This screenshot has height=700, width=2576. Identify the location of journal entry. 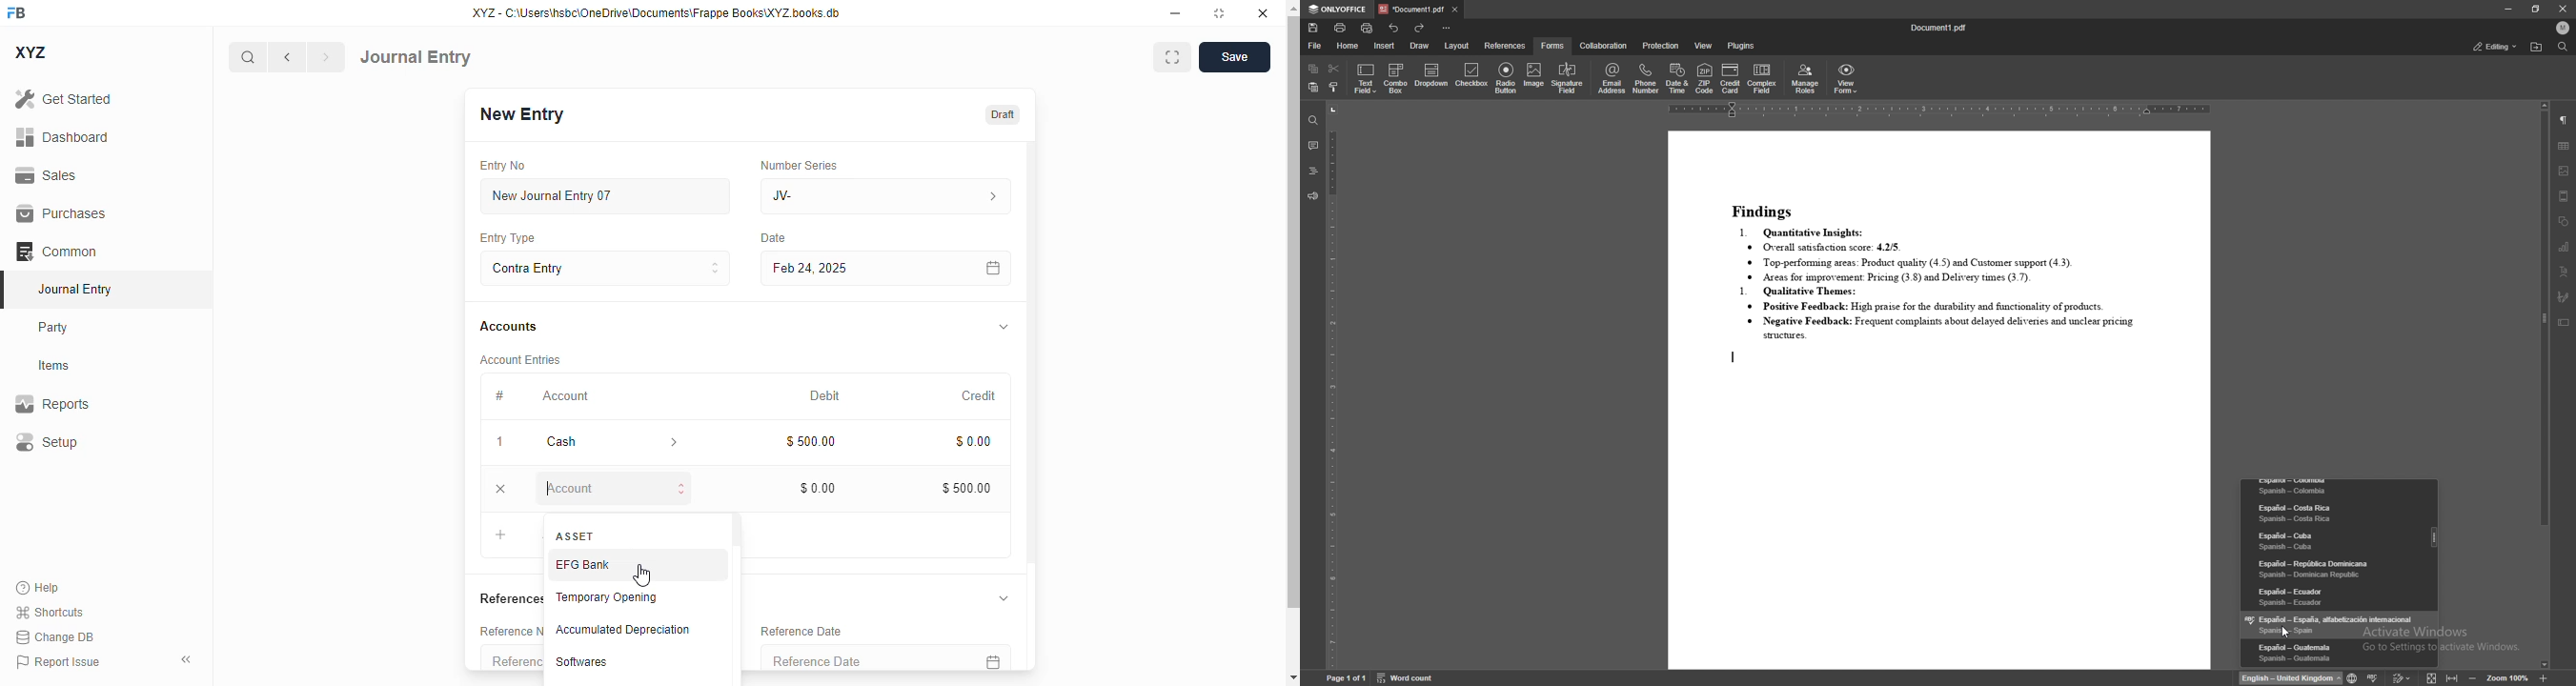
(416, 57).